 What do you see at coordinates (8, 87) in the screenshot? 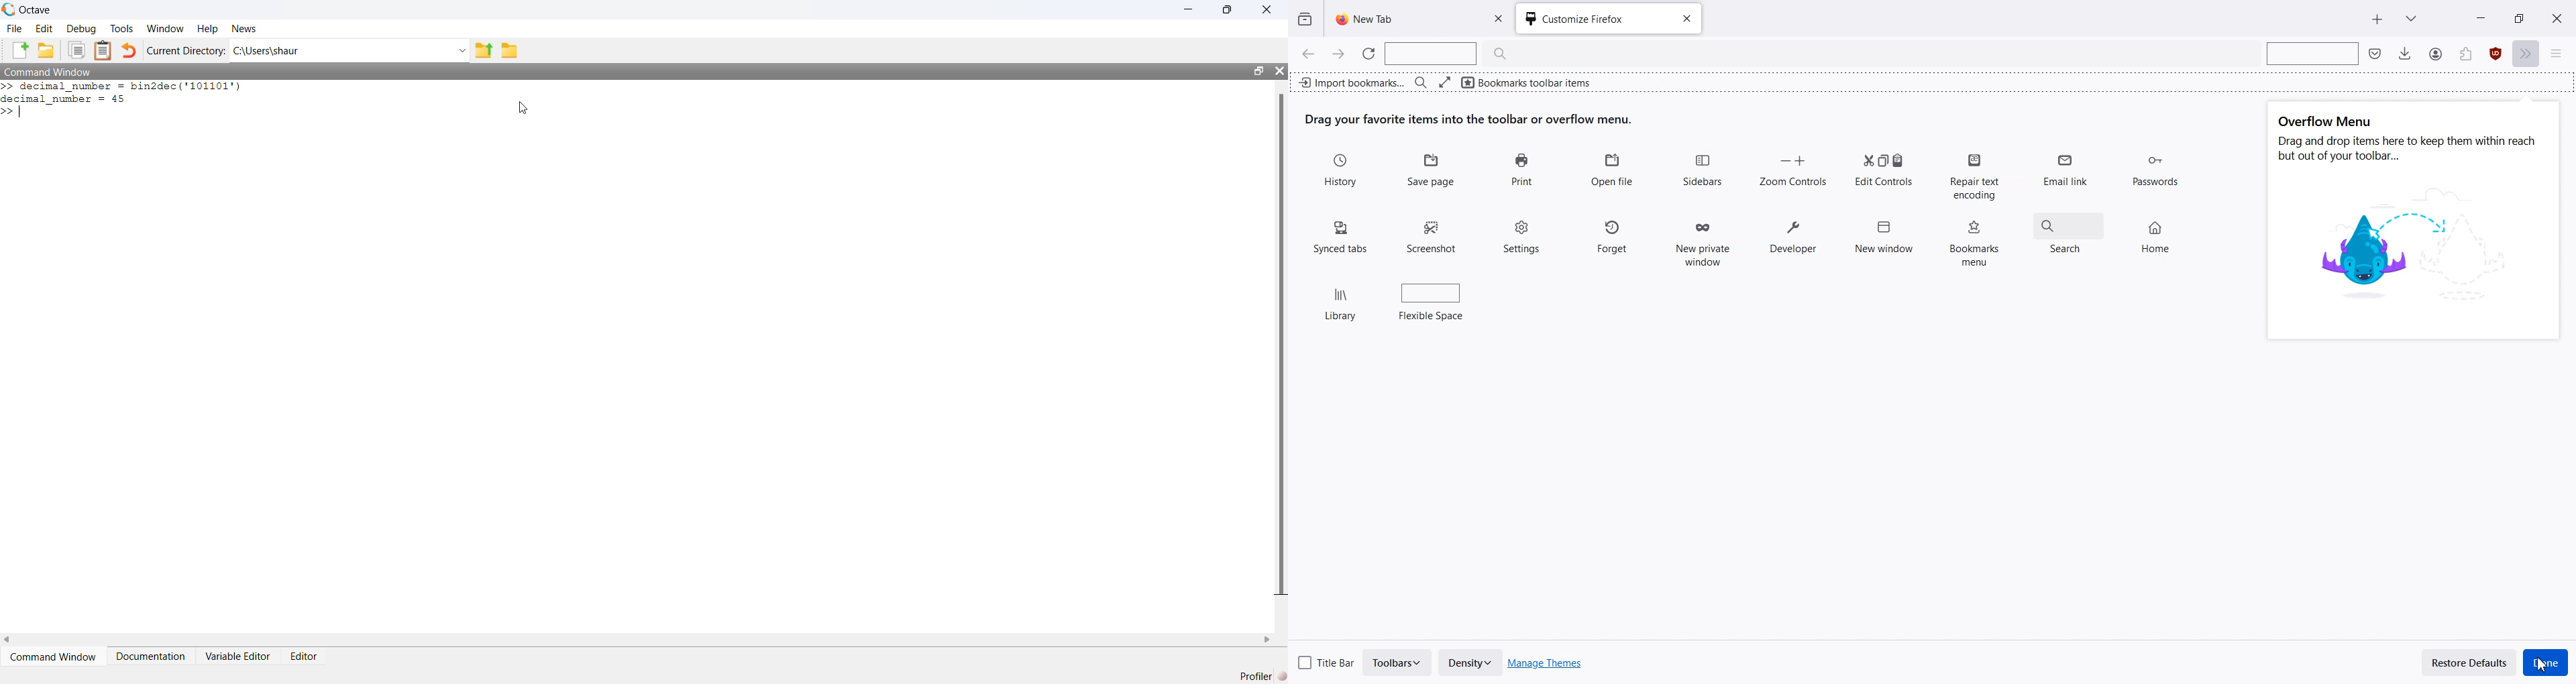
I see `>>` at bounding box center [8, 87].